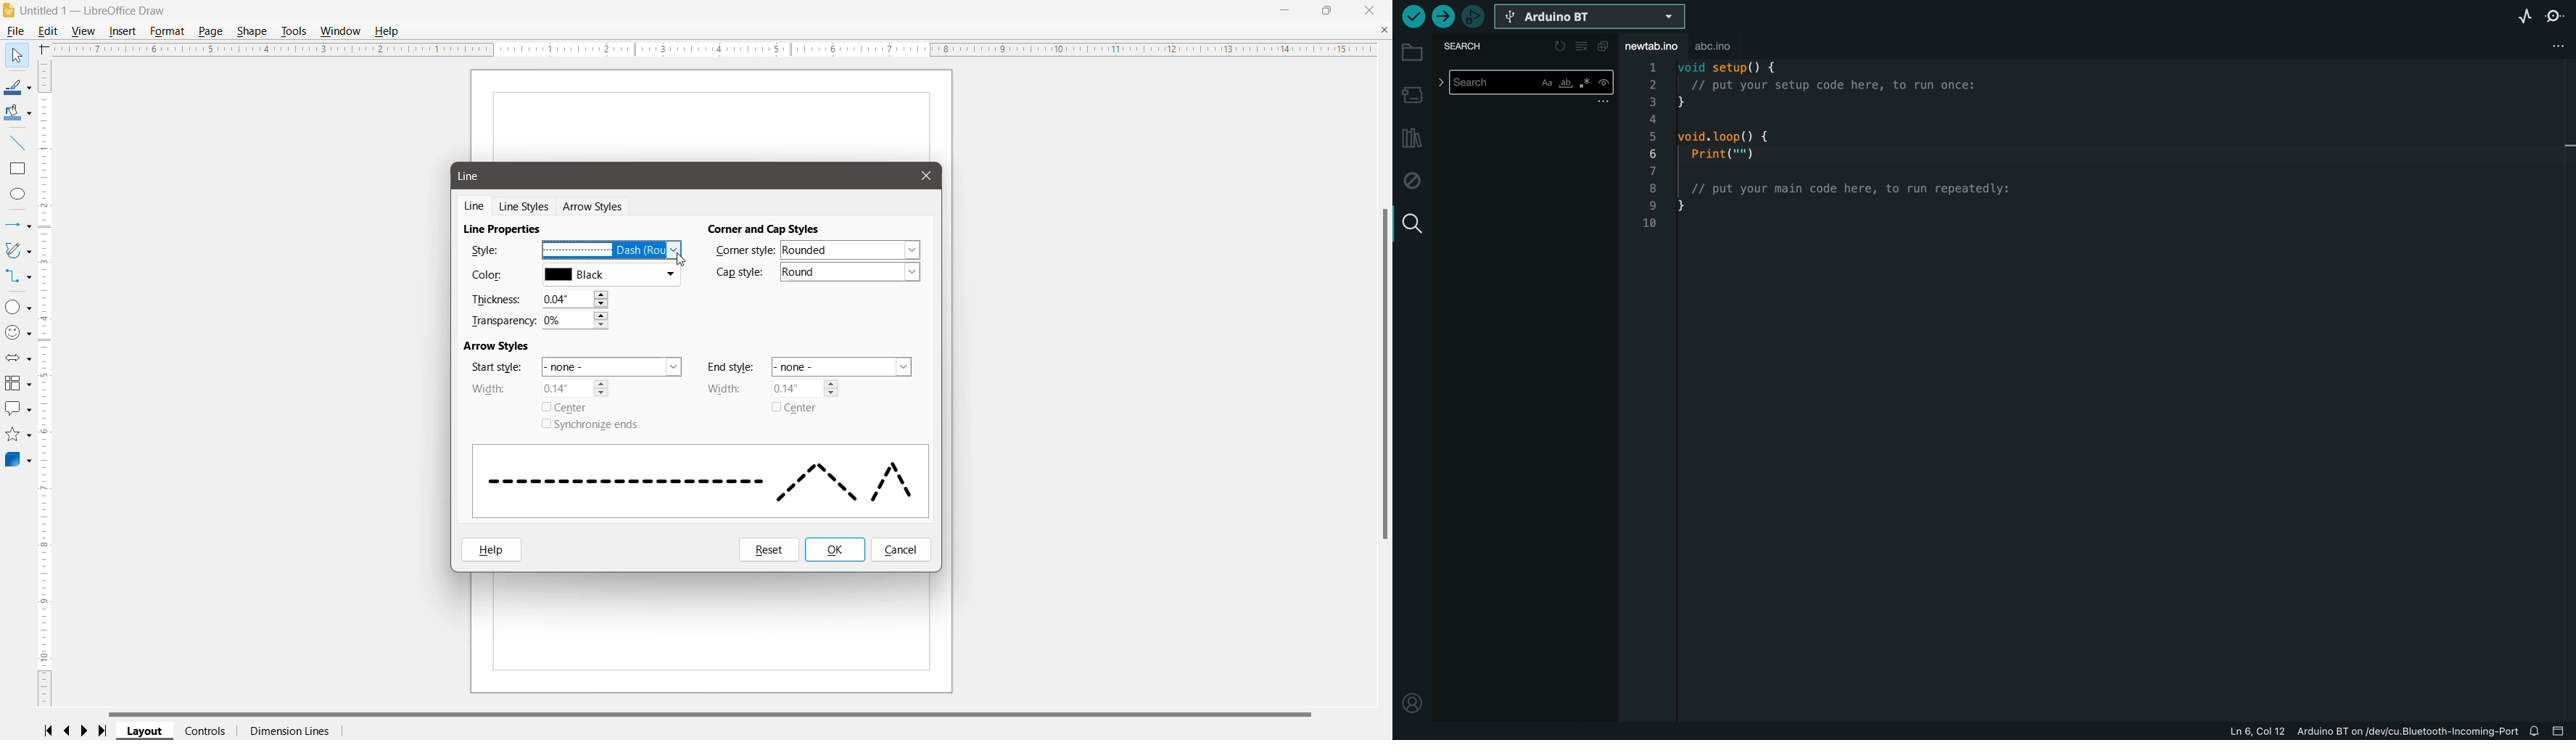  I want to click on Block Arrows, so click(19, 358).